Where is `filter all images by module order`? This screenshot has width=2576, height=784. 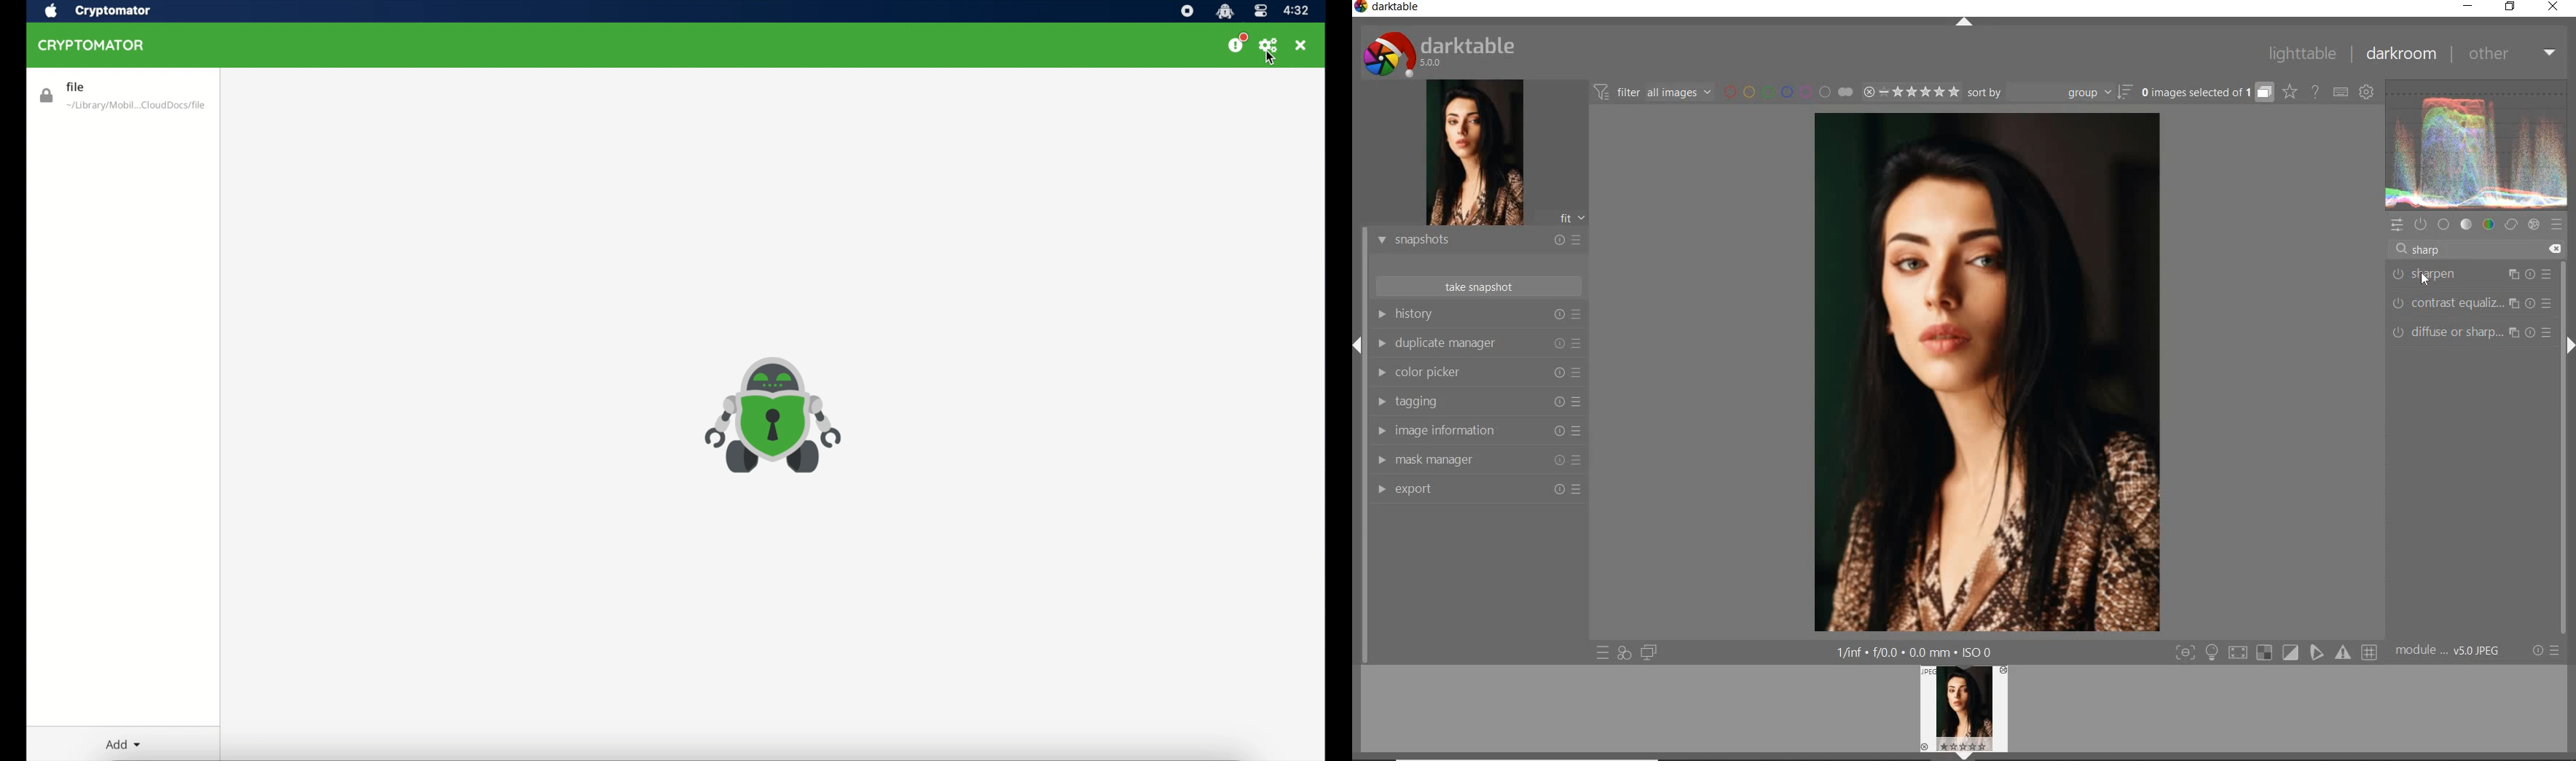 filter all images by module order is located at coordinates (1654, 94).